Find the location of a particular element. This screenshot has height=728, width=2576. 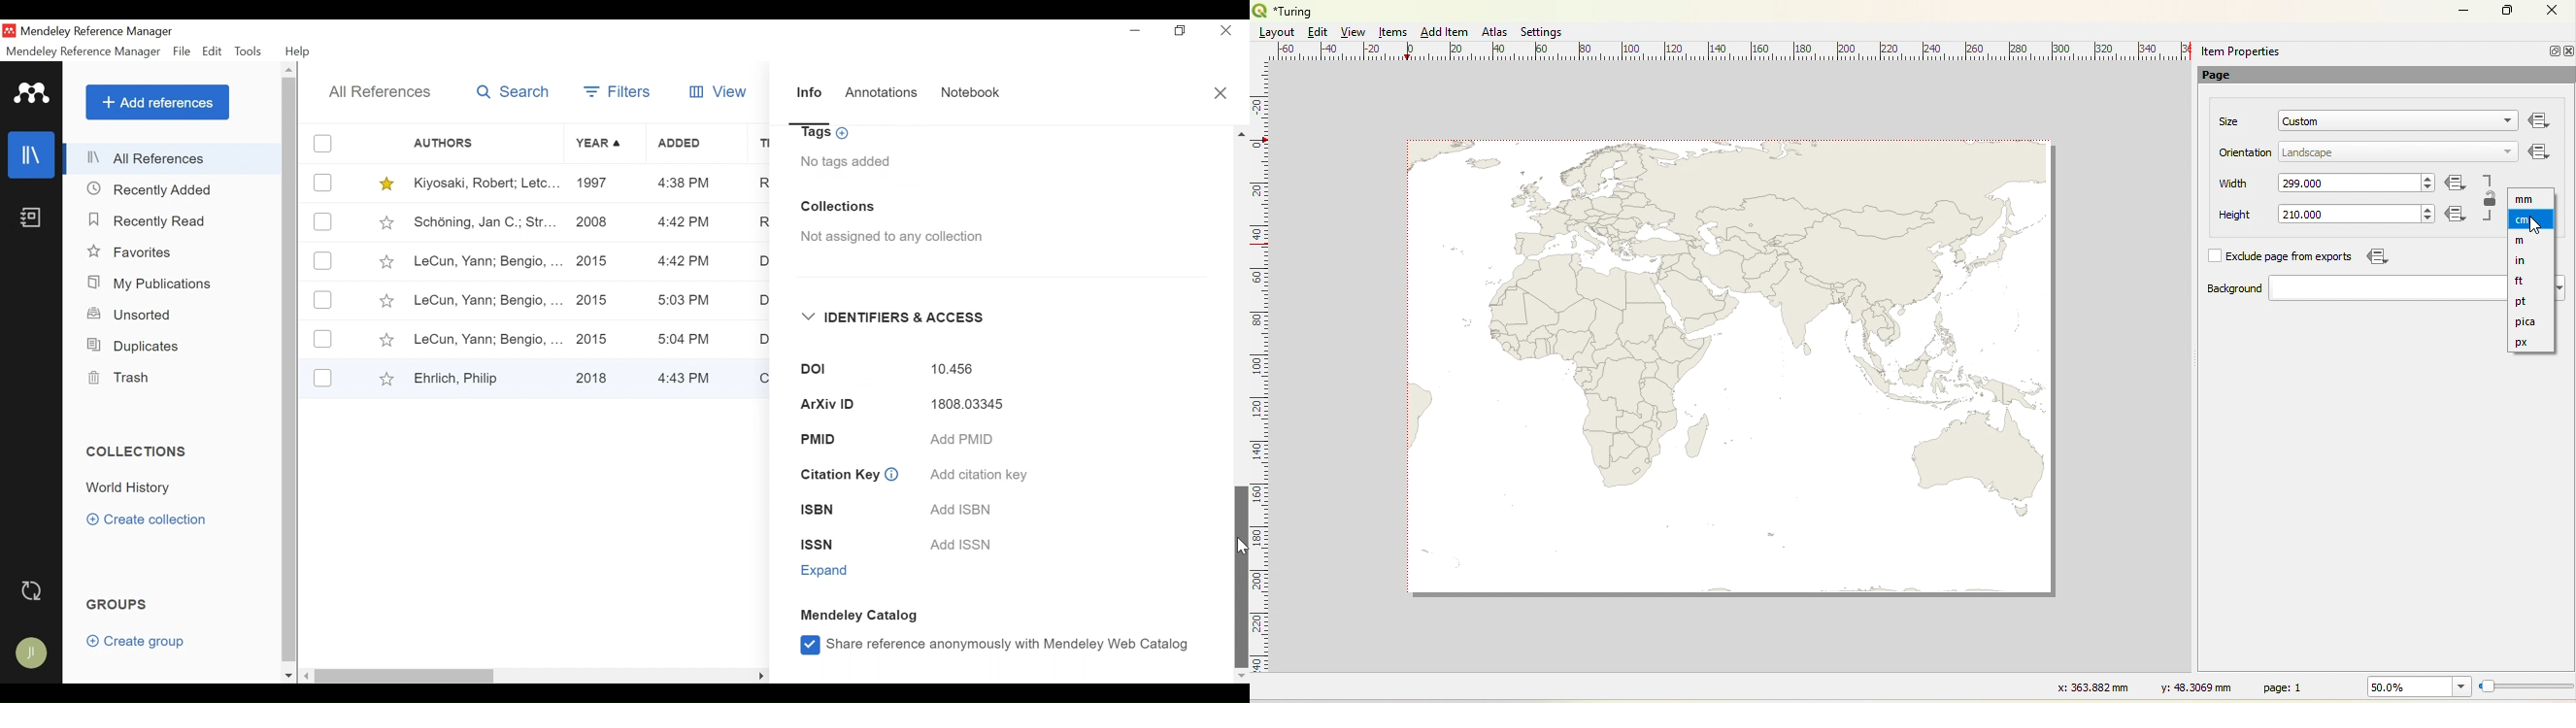

scroll left is located at coordinates (307, 676).